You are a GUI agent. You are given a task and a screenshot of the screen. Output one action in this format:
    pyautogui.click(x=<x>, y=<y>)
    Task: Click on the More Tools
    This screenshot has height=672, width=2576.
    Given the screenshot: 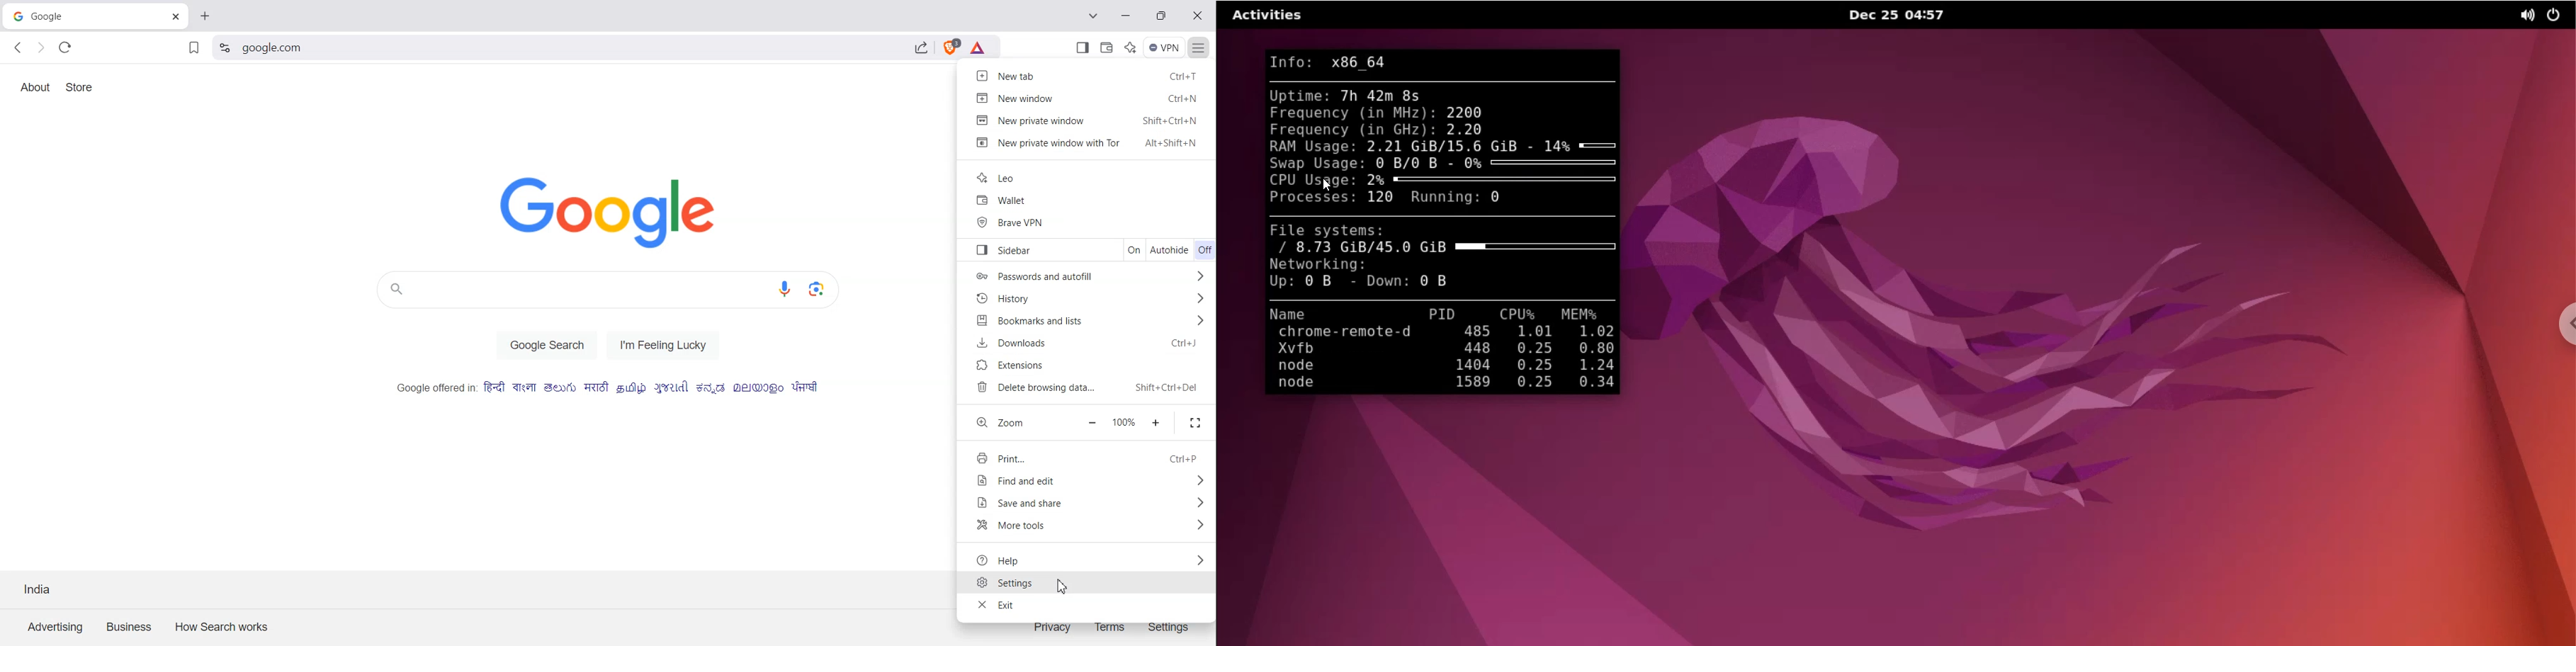 What is the action you would take?
    pyautogui.click(x=1090, y=526)
    